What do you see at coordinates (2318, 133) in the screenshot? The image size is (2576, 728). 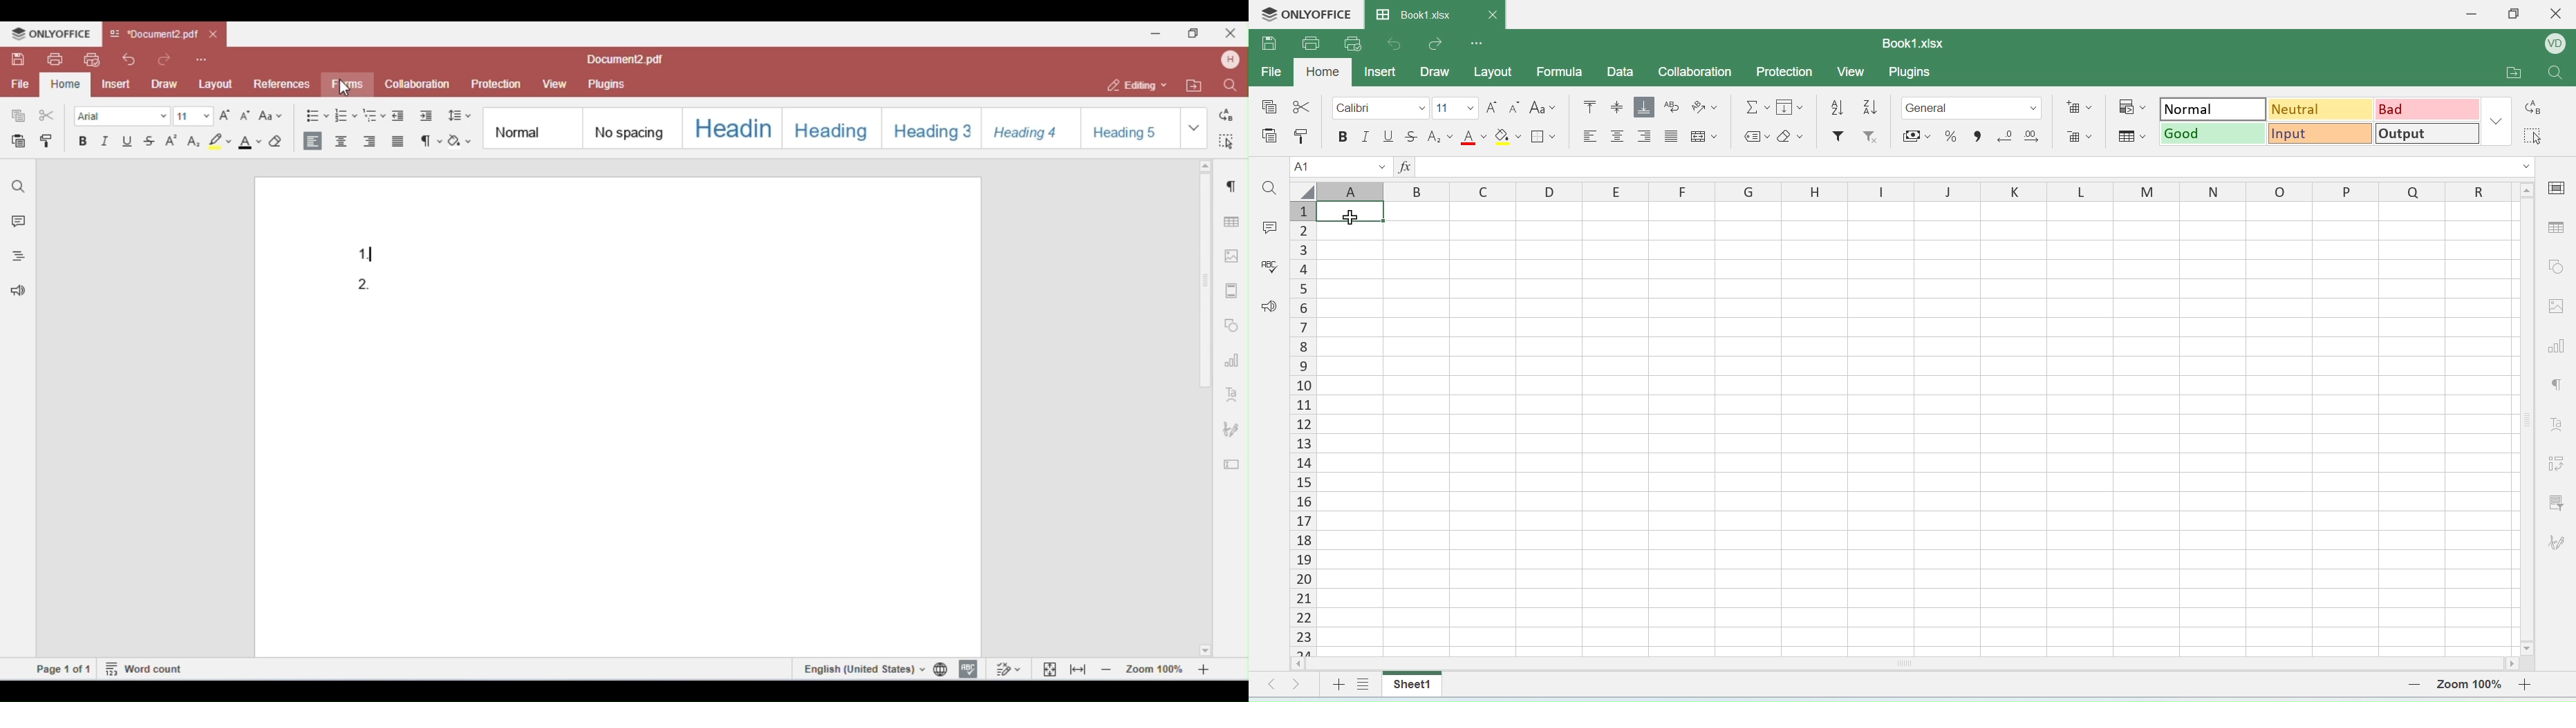 I see `input` at bounding box center [2318, 133].